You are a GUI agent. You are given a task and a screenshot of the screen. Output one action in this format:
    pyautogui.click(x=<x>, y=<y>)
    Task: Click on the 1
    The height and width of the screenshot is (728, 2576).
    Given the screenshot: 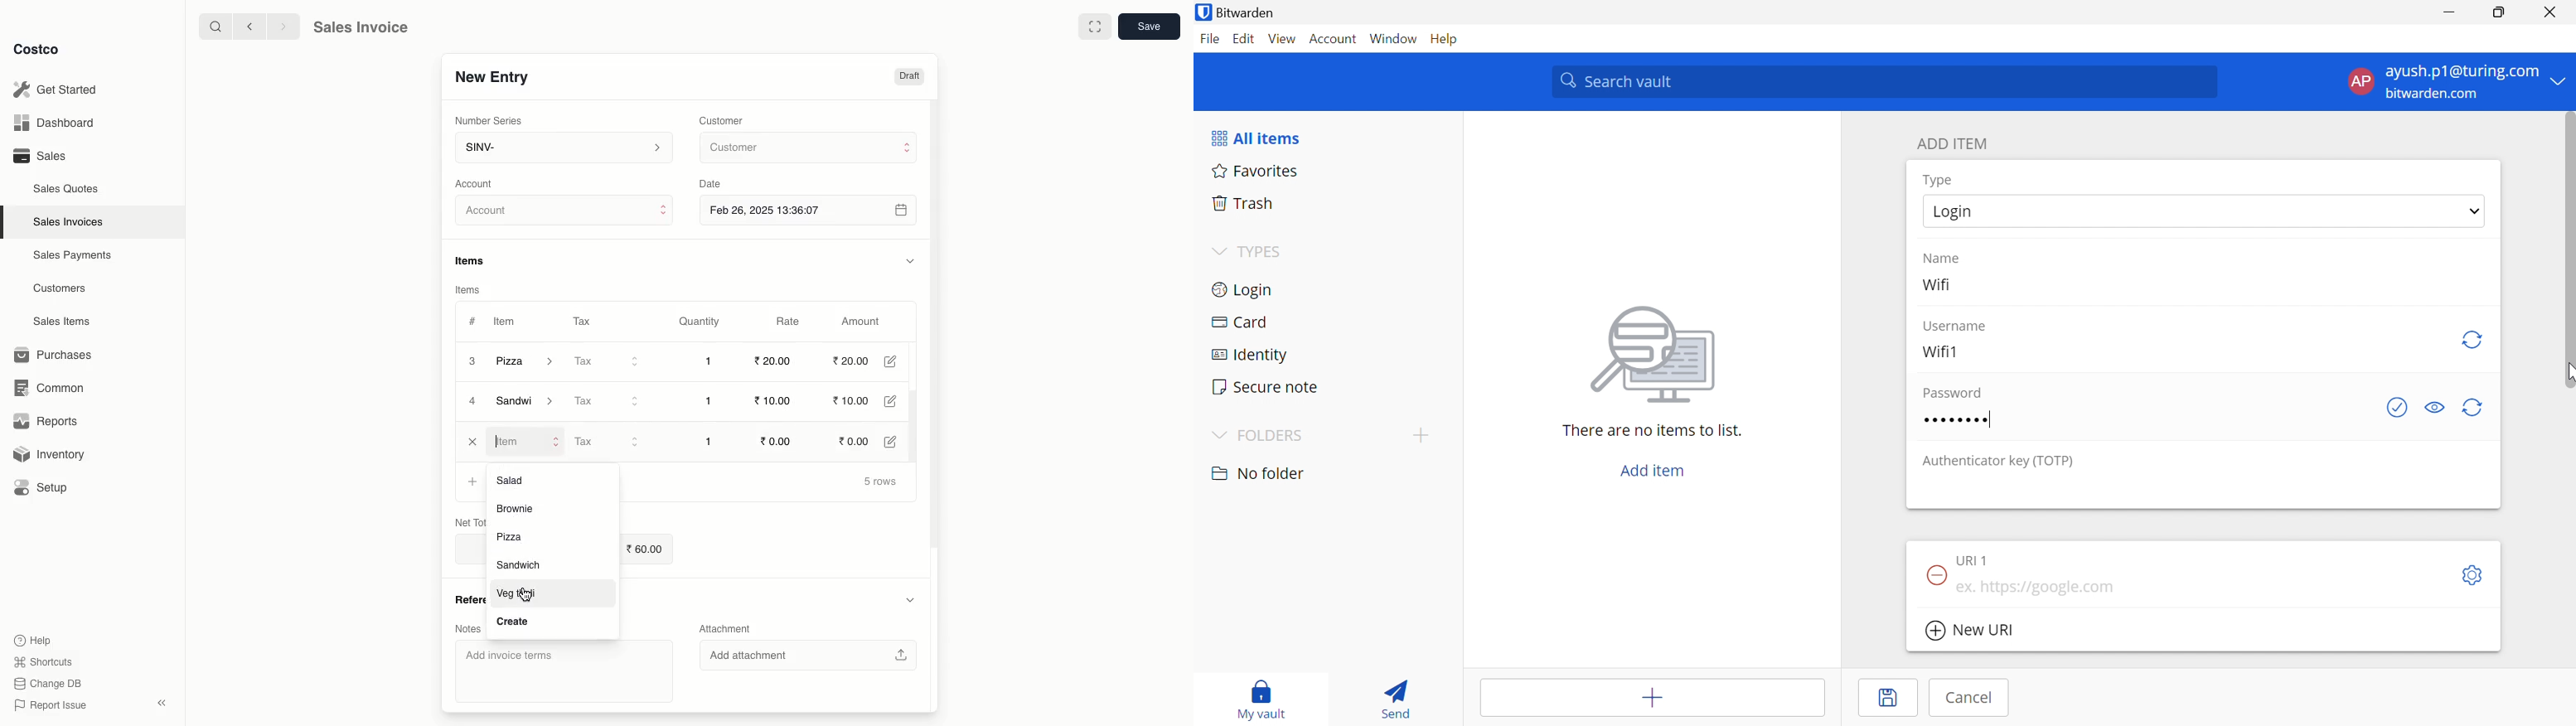 What is the action you would take?
    pyautogui.click(x=711, y=440)
    